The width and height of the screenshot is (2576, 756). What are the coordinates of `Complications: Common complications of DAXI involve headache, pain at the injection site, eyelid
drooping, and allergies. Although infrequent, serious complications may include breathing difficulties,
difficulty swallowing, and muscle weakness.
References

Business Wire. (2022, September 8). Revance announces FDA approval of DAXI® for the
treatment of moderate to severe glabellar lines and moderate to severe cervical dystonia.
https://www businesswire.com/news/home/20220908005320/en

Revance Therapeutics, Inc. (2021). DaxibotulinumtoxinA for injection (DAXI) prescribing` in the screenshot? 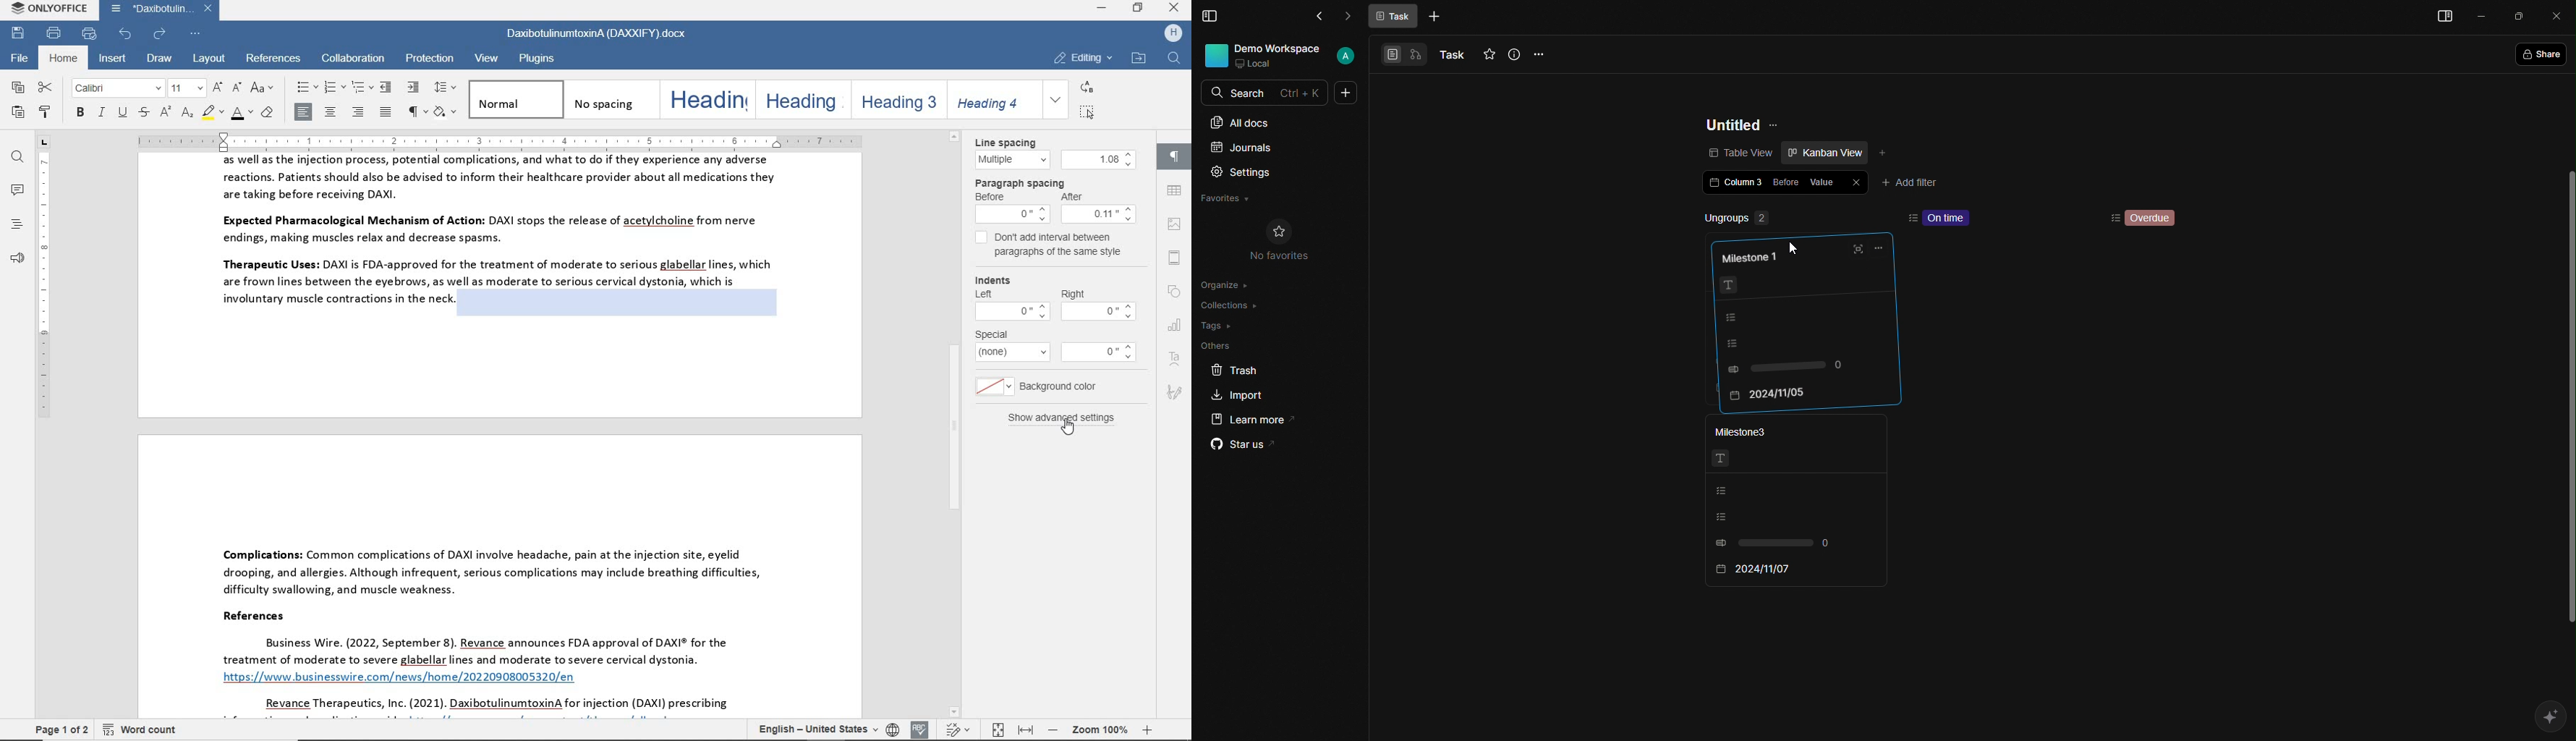 It's located at (506, 576).